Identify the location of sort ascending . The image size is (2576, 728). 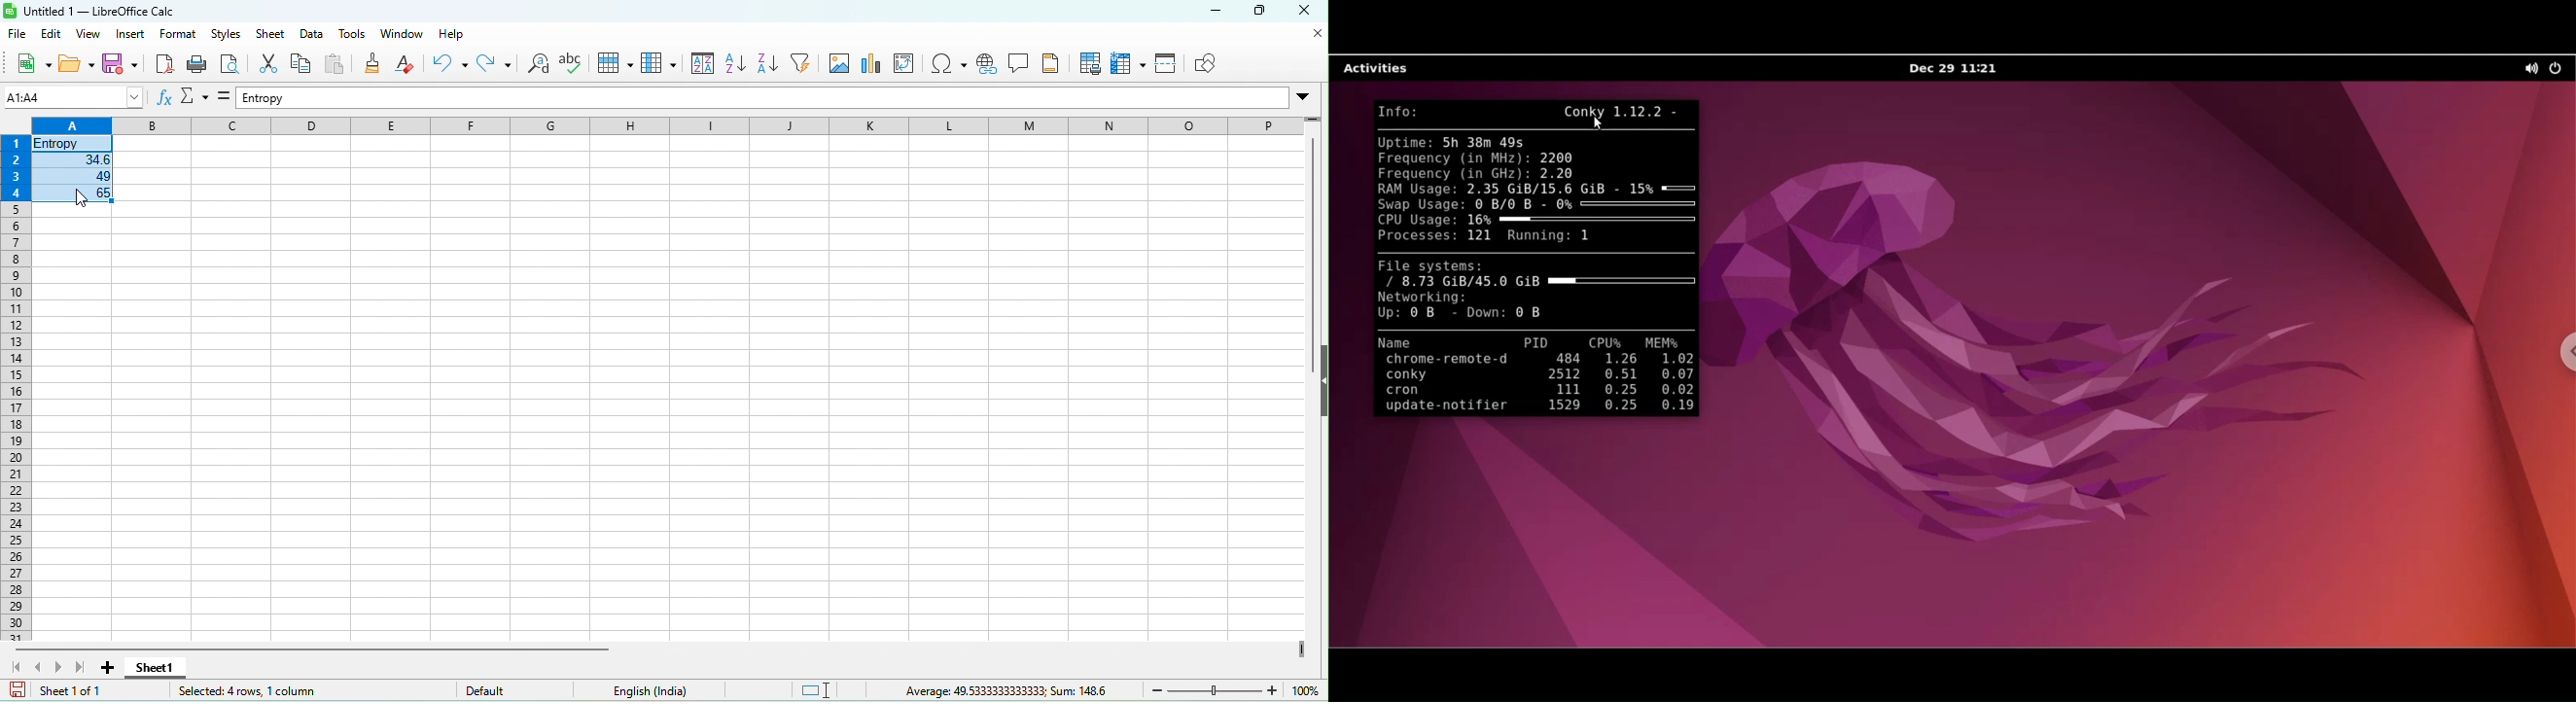
(737, 66).